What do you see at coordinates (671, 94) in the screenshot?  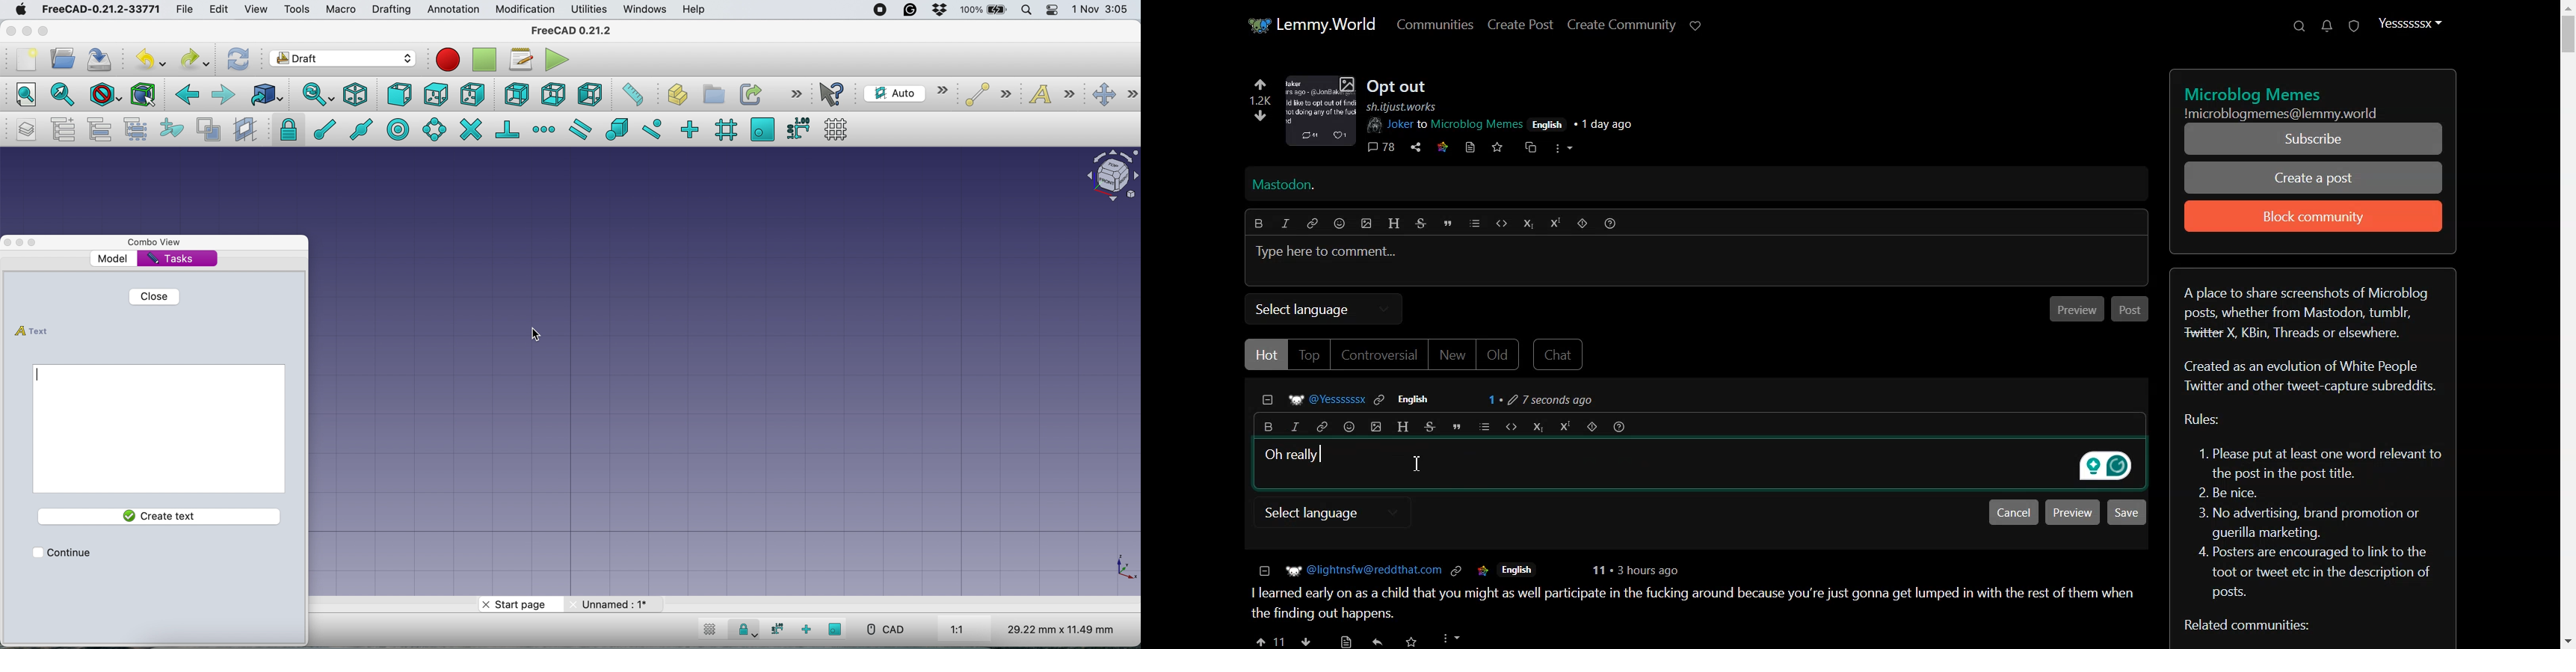 I see `create object` at bounding box center [671, 94].